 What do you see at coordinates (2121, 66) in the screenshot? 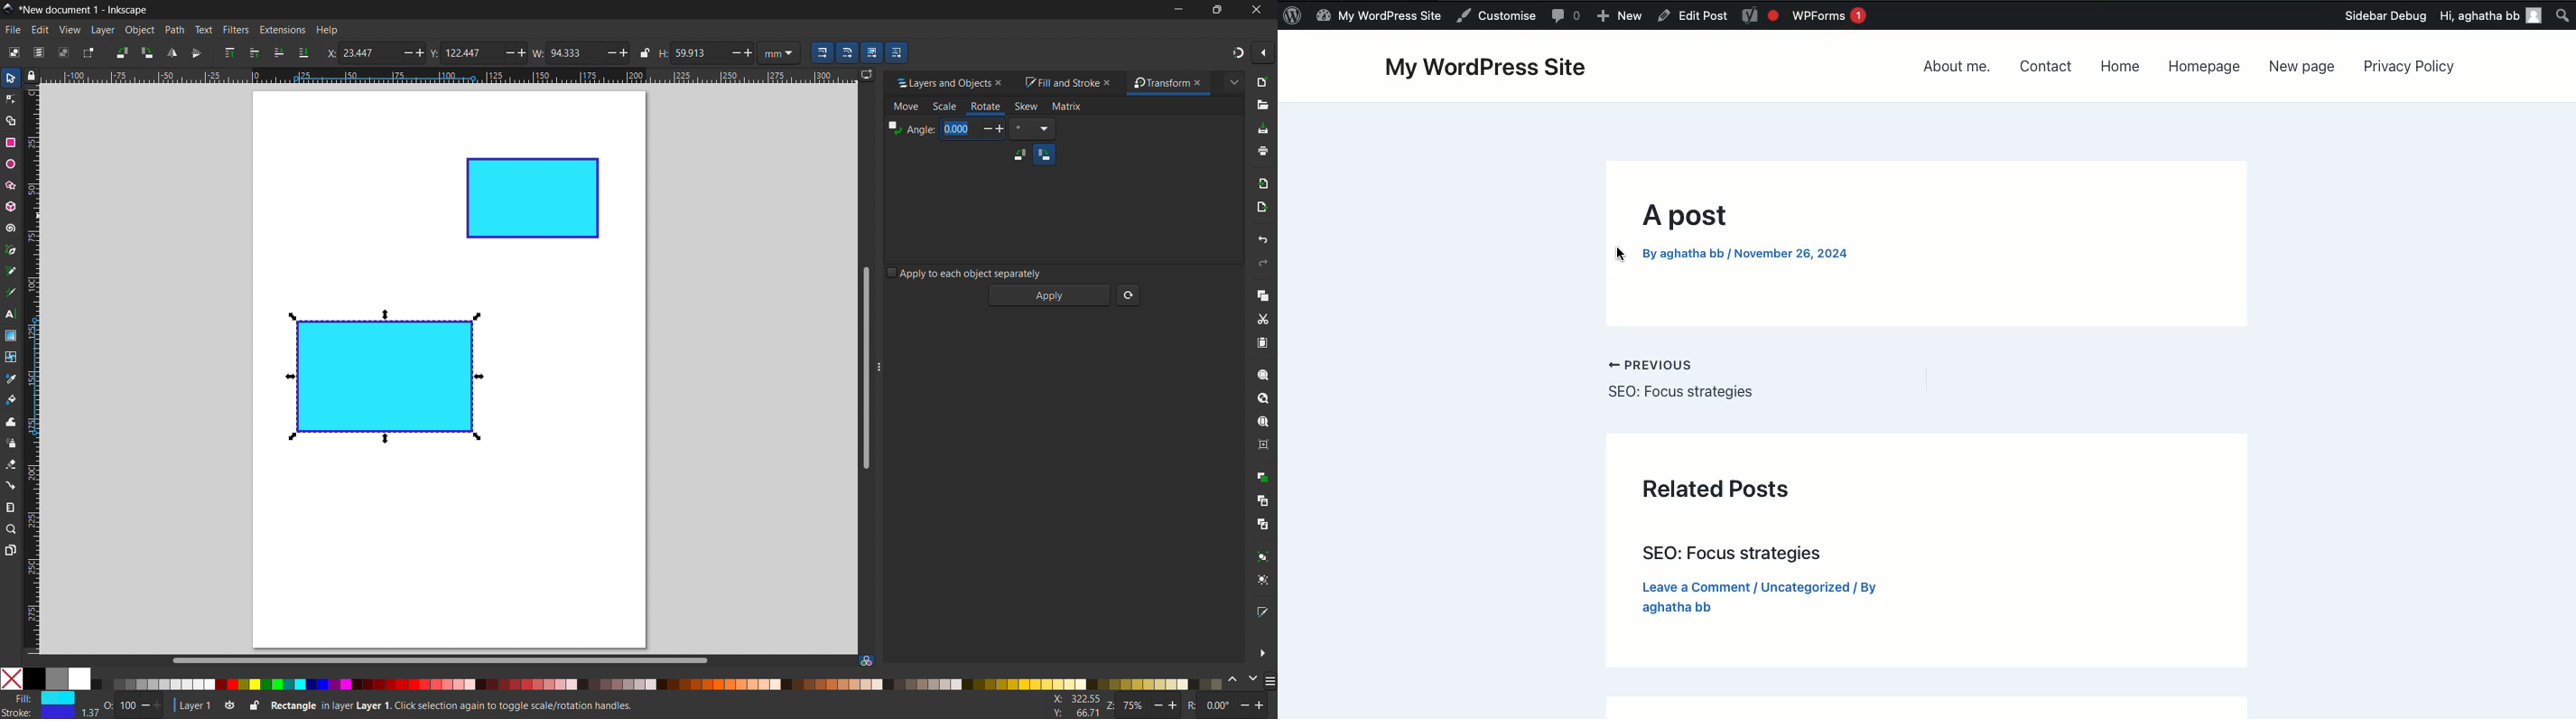
I see `Home` at bounding box center [2121, 66].